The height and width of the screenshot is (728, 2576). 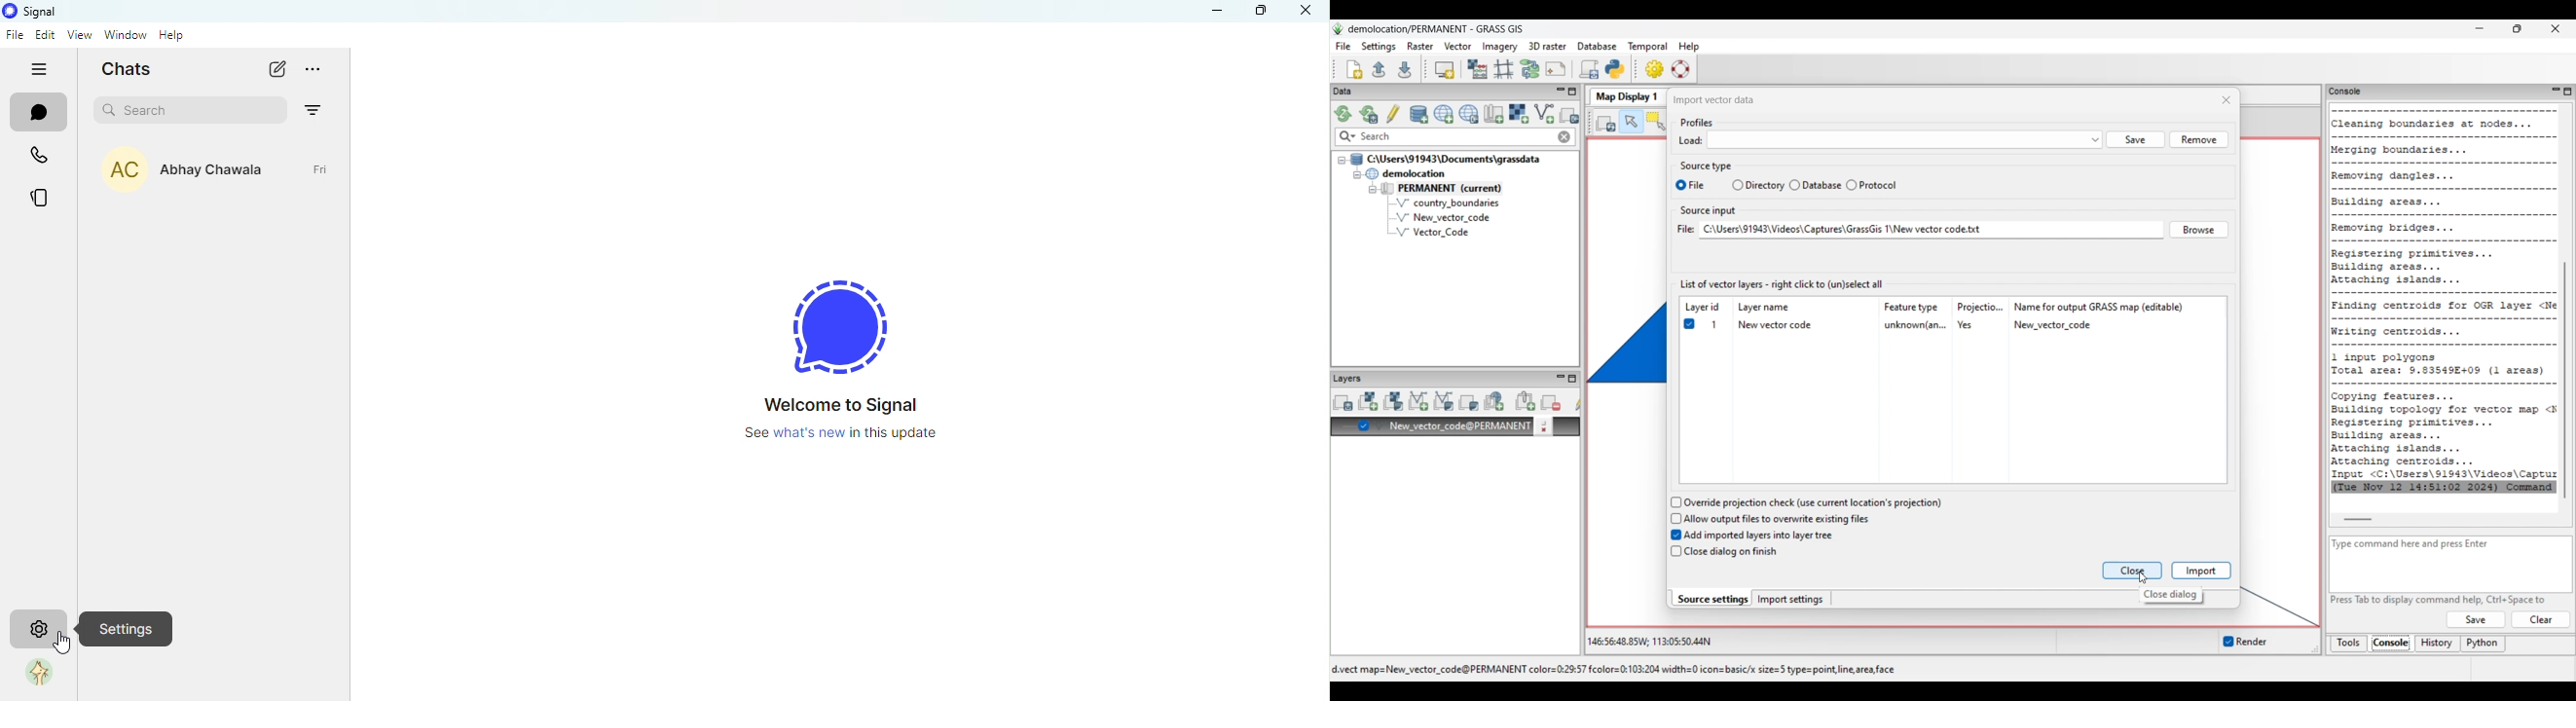 I want to click on window, so click(x=124, y=37).